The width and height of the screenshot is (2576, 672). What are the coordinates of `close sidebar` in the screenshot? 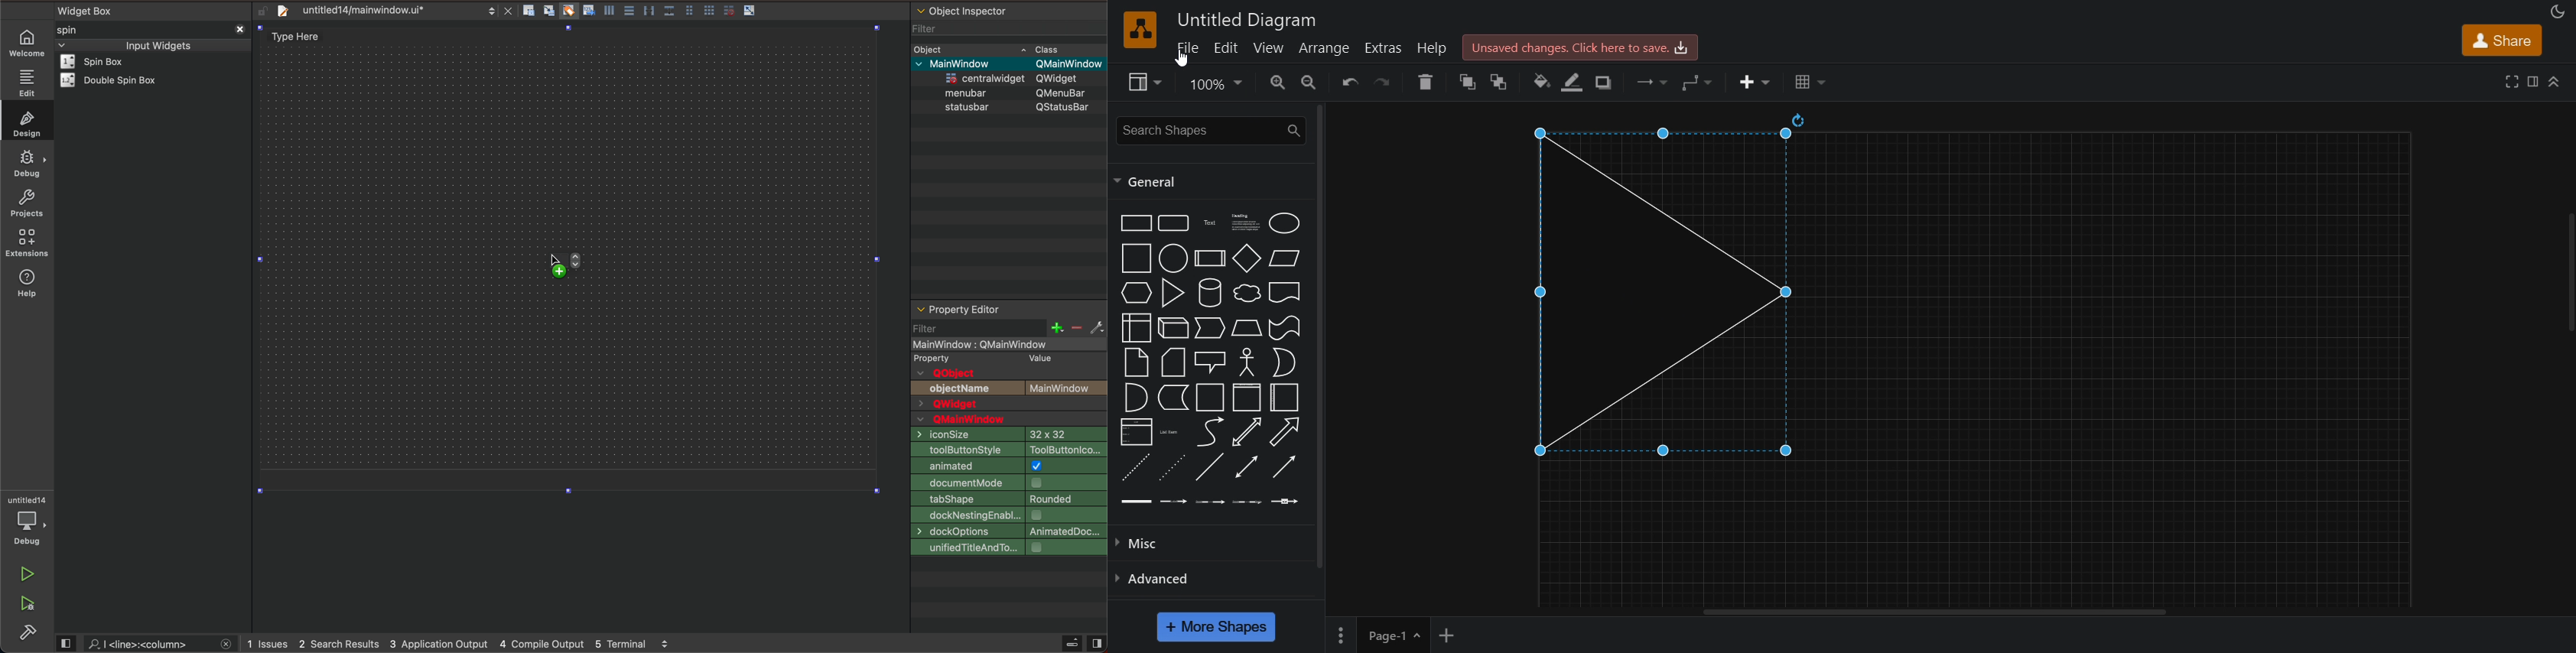 It's located at (1082, 643).